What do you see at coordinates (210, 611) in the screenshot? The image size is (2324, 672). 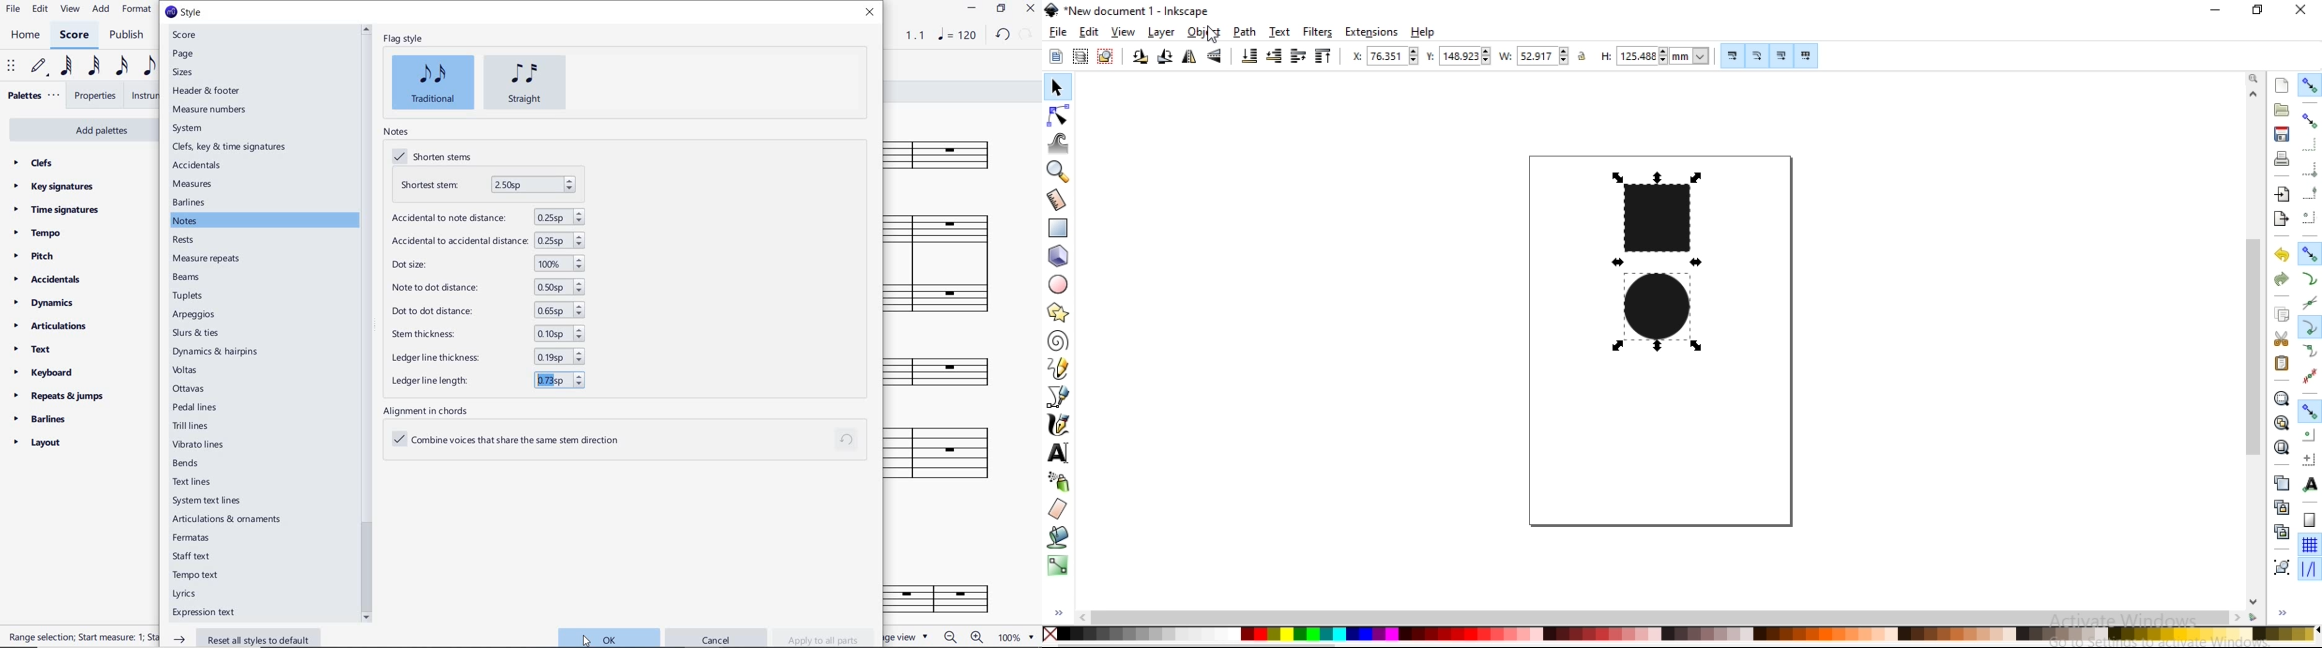 I see `expression text` at bounding box center [210, 611].